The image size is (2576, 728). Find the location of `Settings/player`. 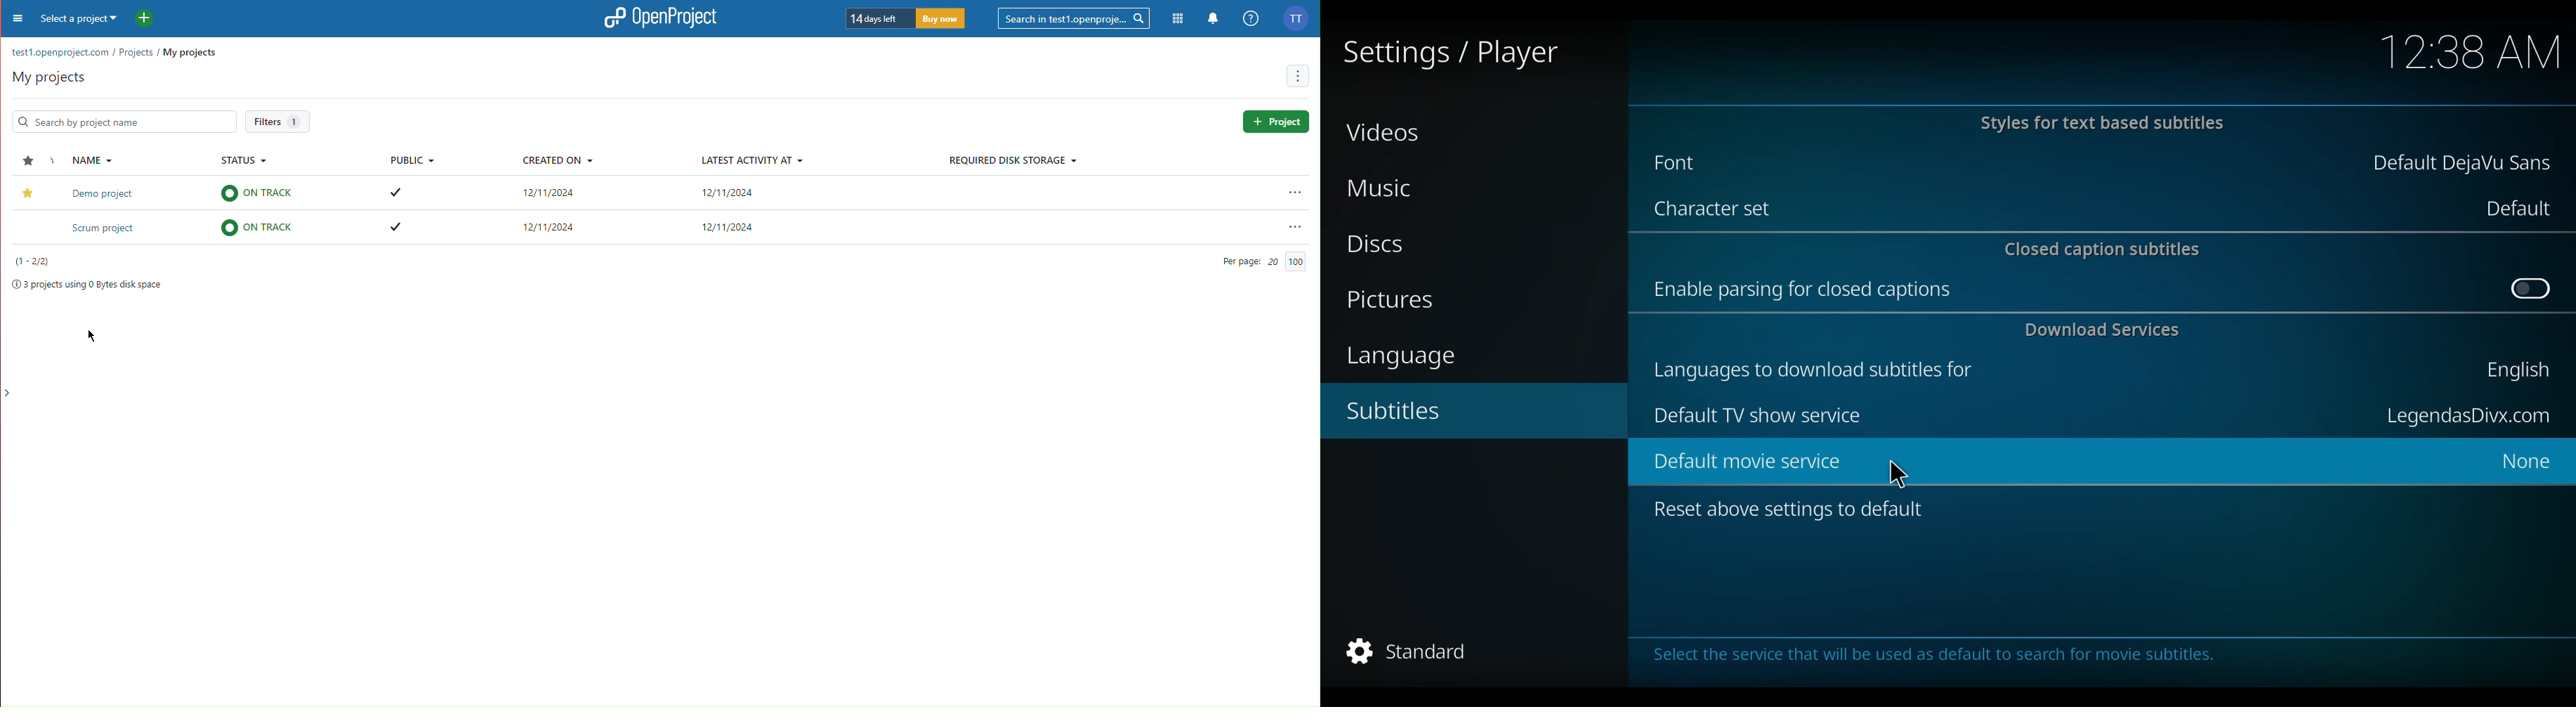

Settings/player is located at coordinates (1449, 54).